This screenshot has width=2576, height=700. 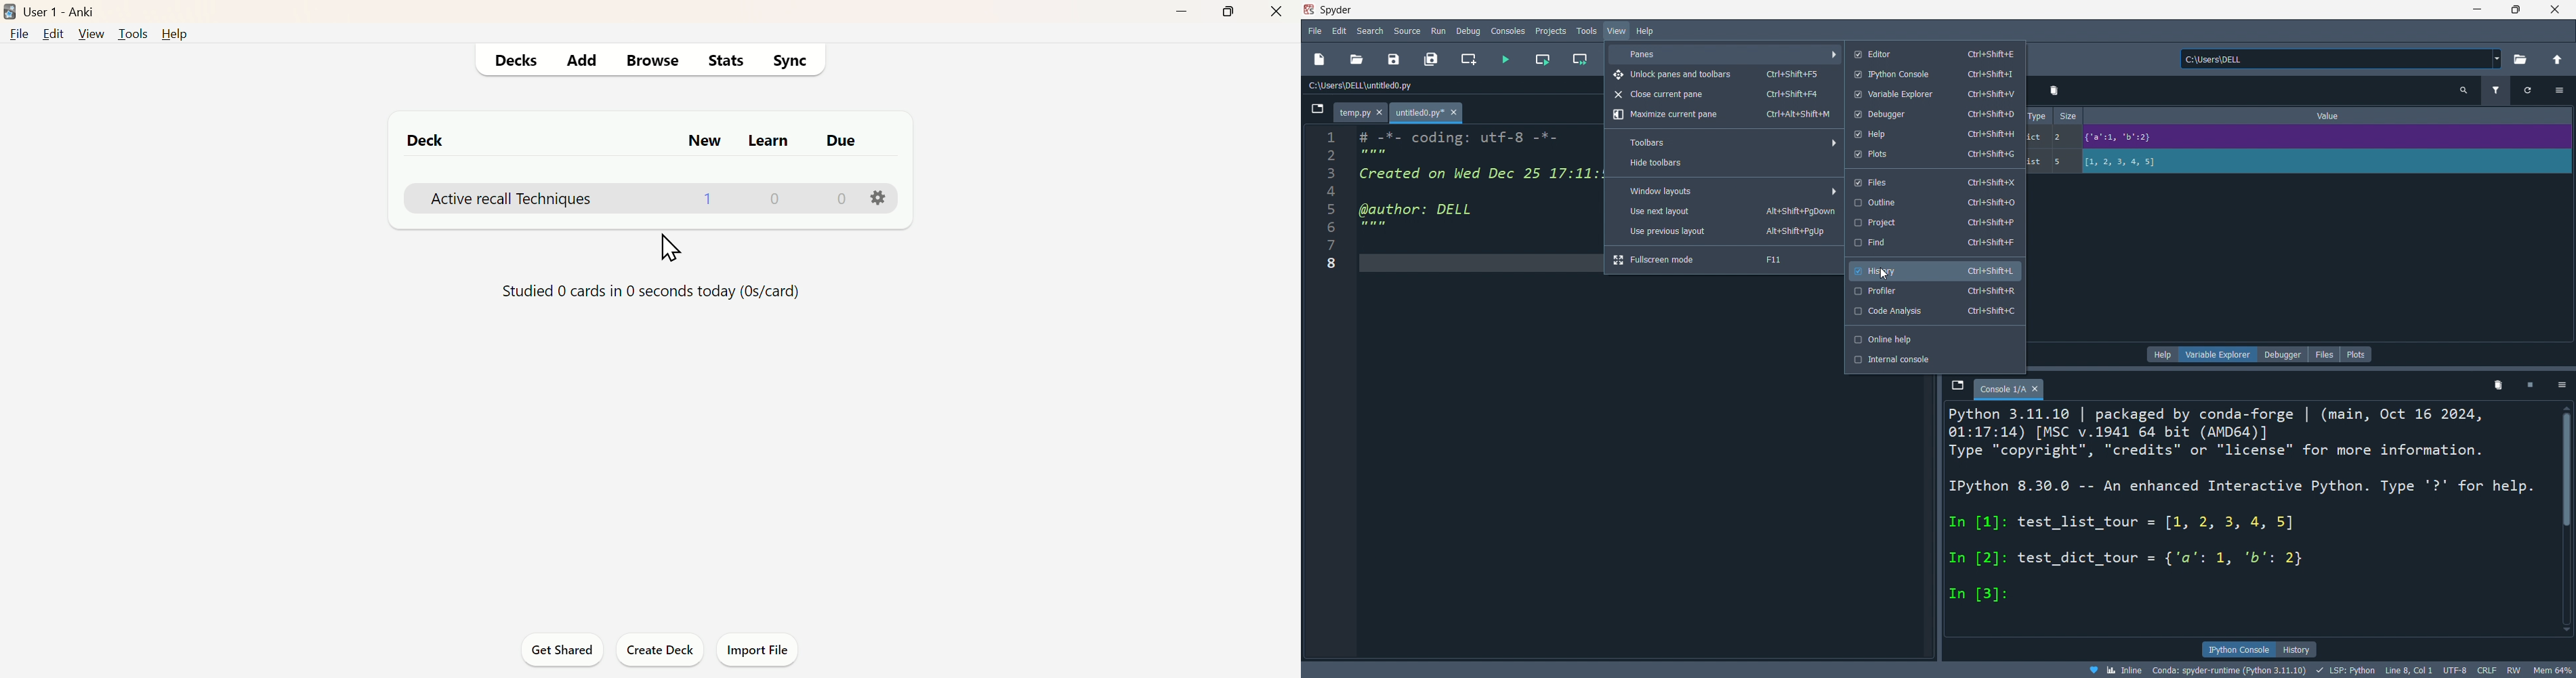 What do you see at coordinates (1431, 60) in the screenshot?
I see `save all` at bounding box center [1431, 60].